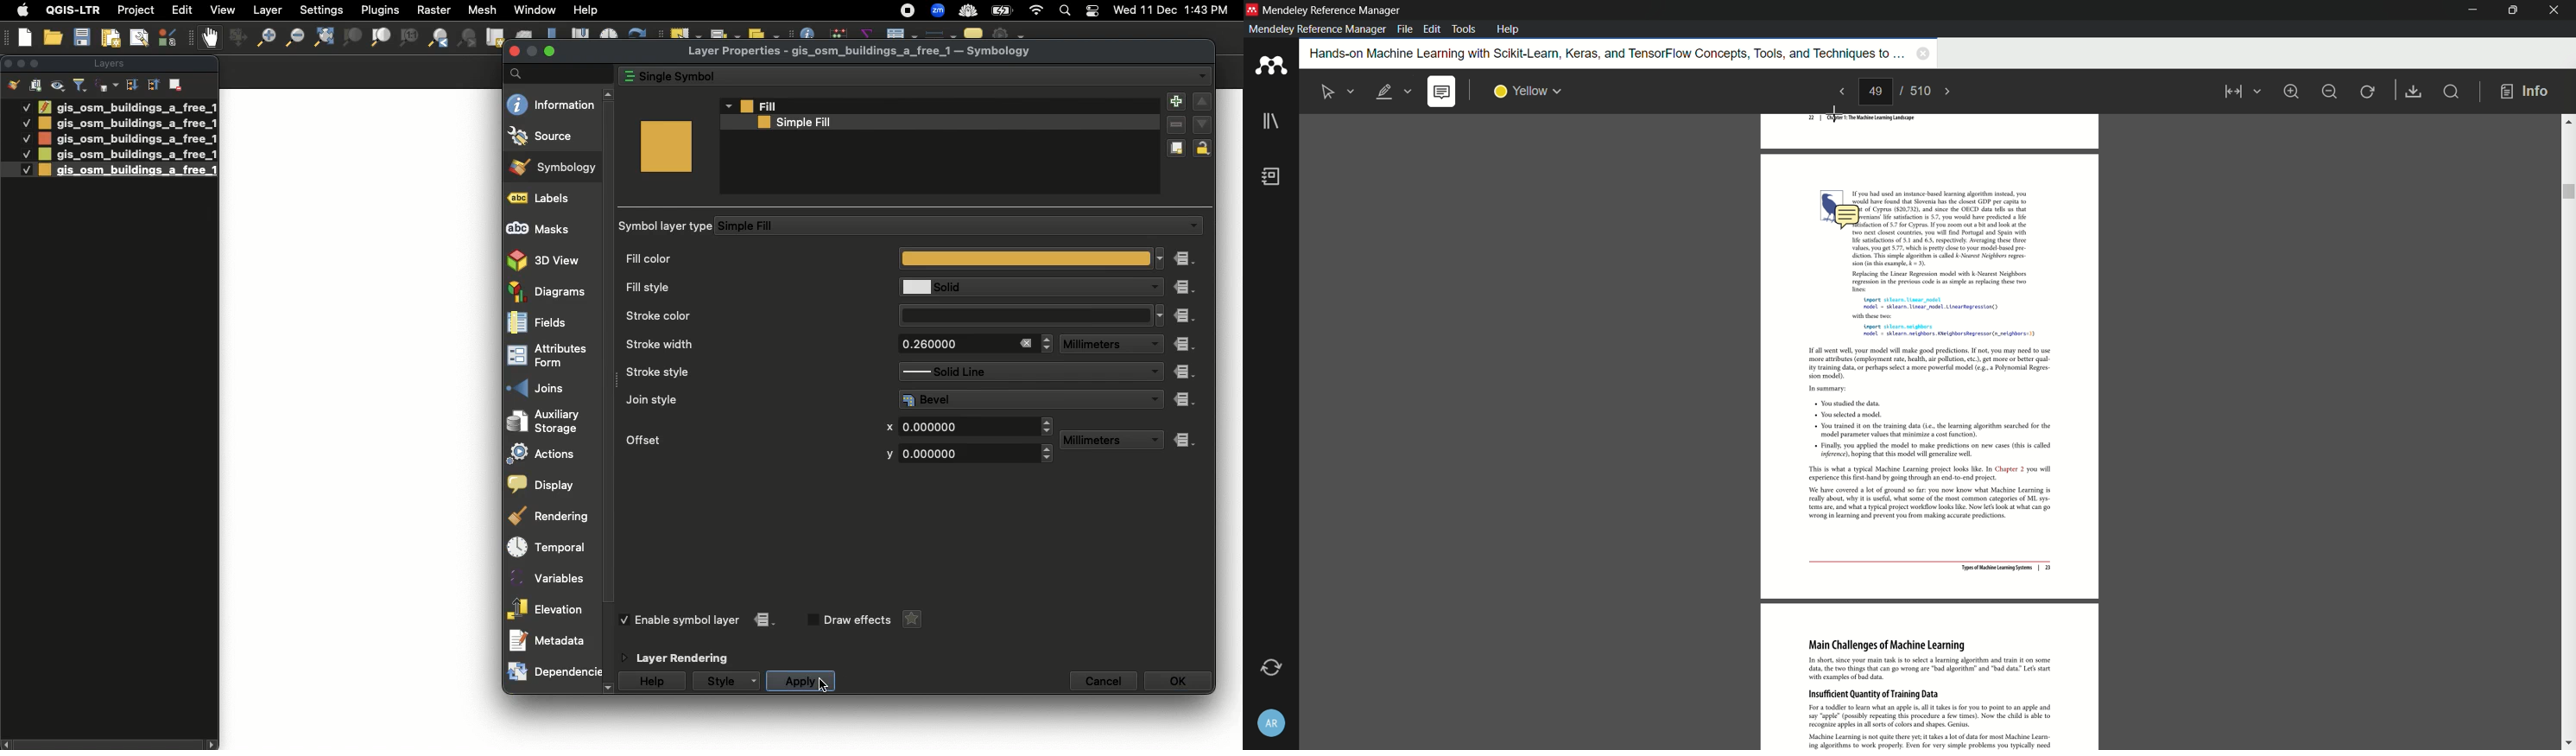 The width and height of the screenshot is (2576, 756). I want to click on current page, so click(1876, 92).